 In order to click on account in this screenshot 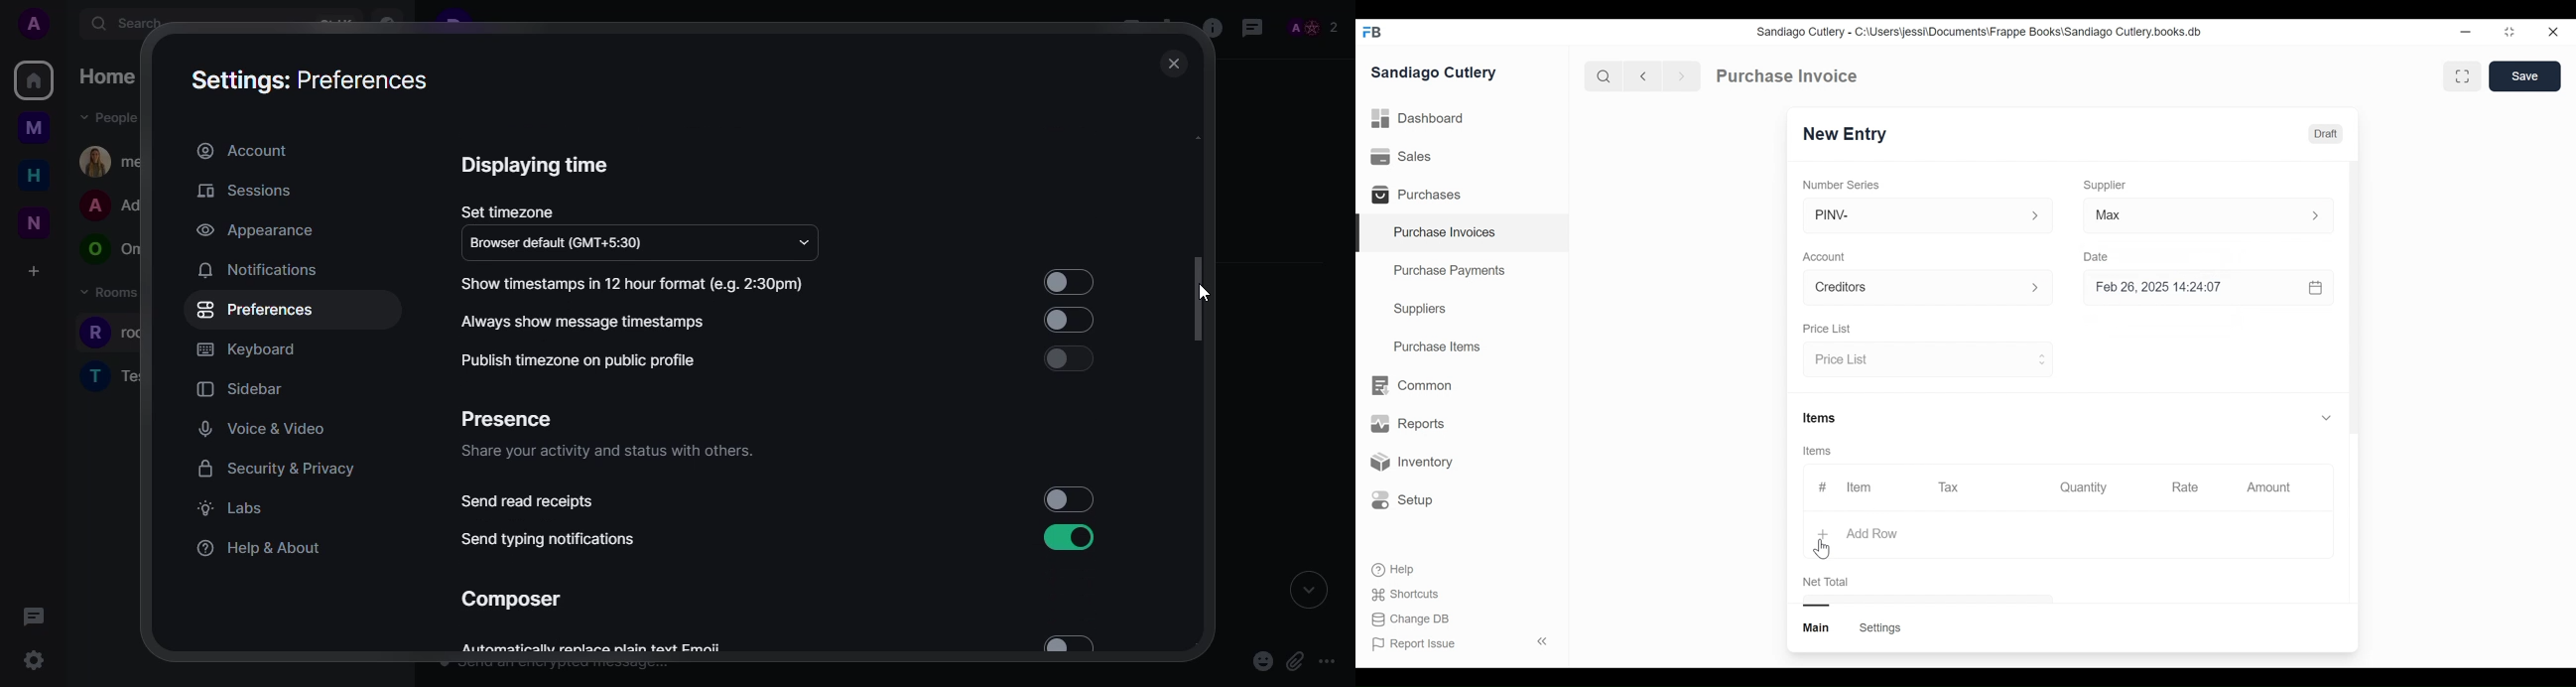, I will do `click(242, 149)`.